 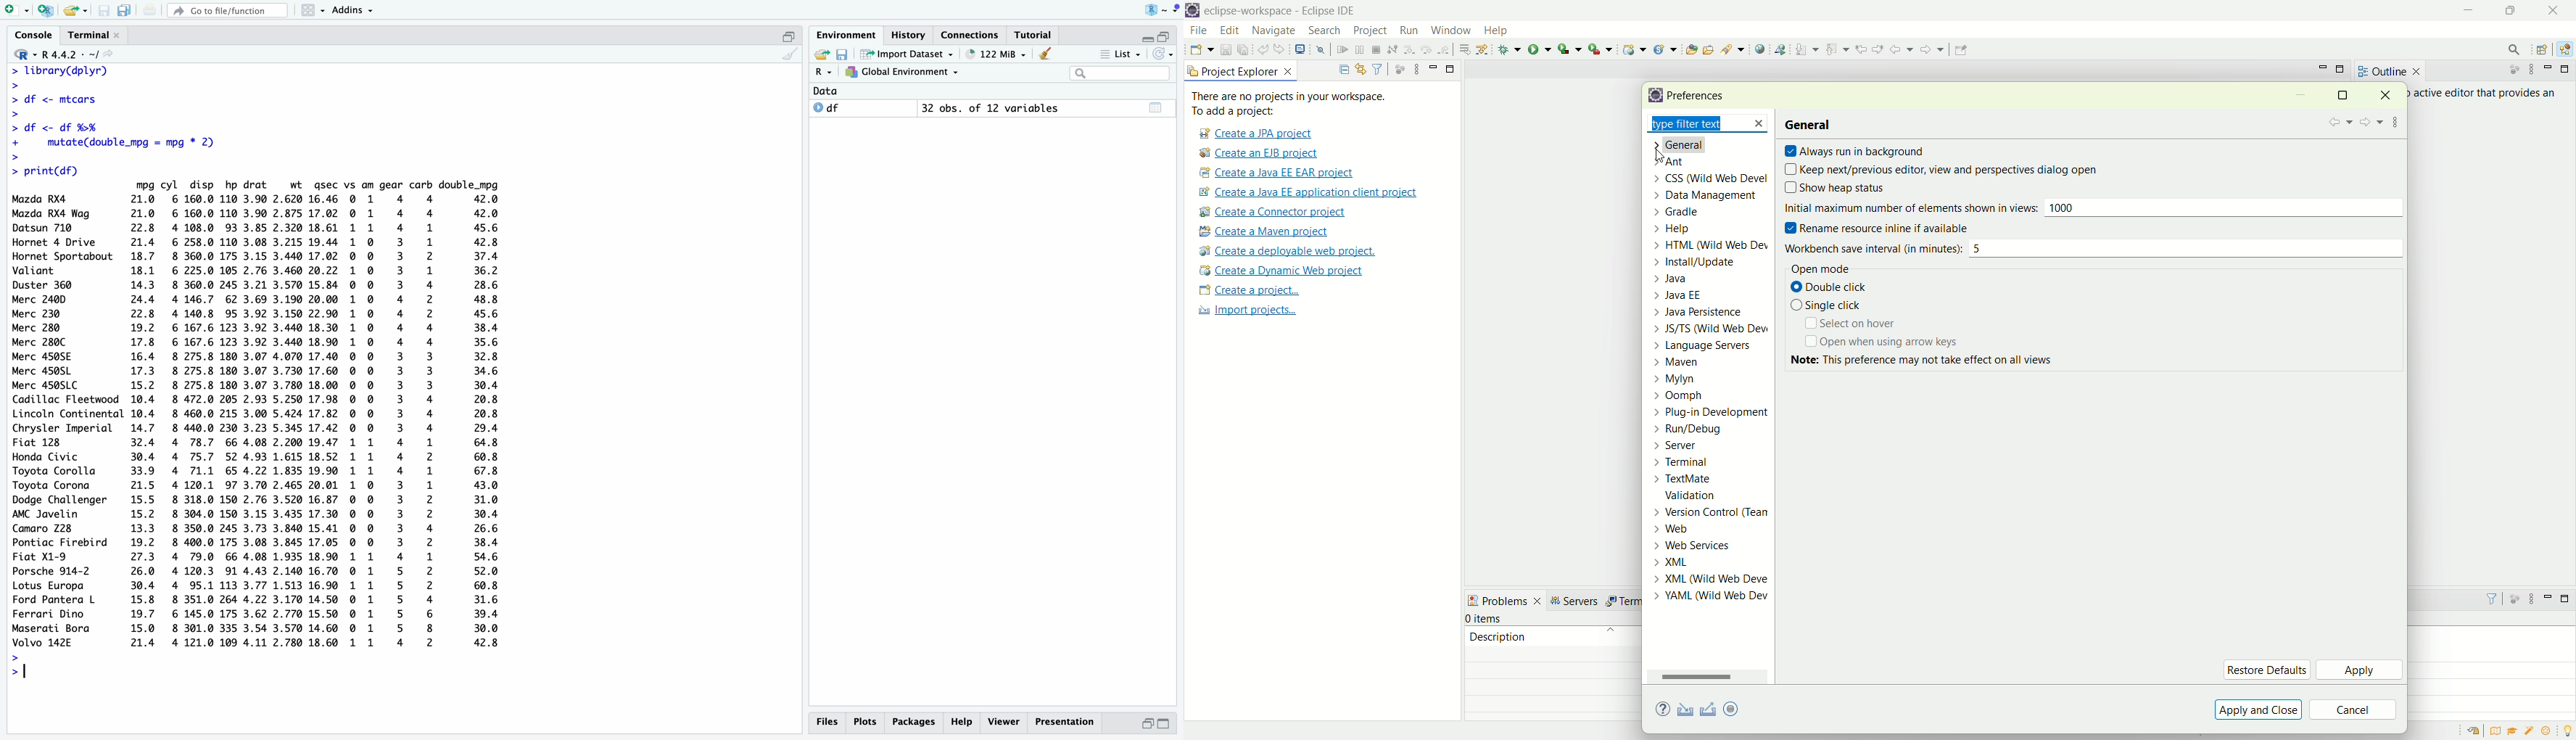 I want to click on go to file/function, so click(x=228, y=11).